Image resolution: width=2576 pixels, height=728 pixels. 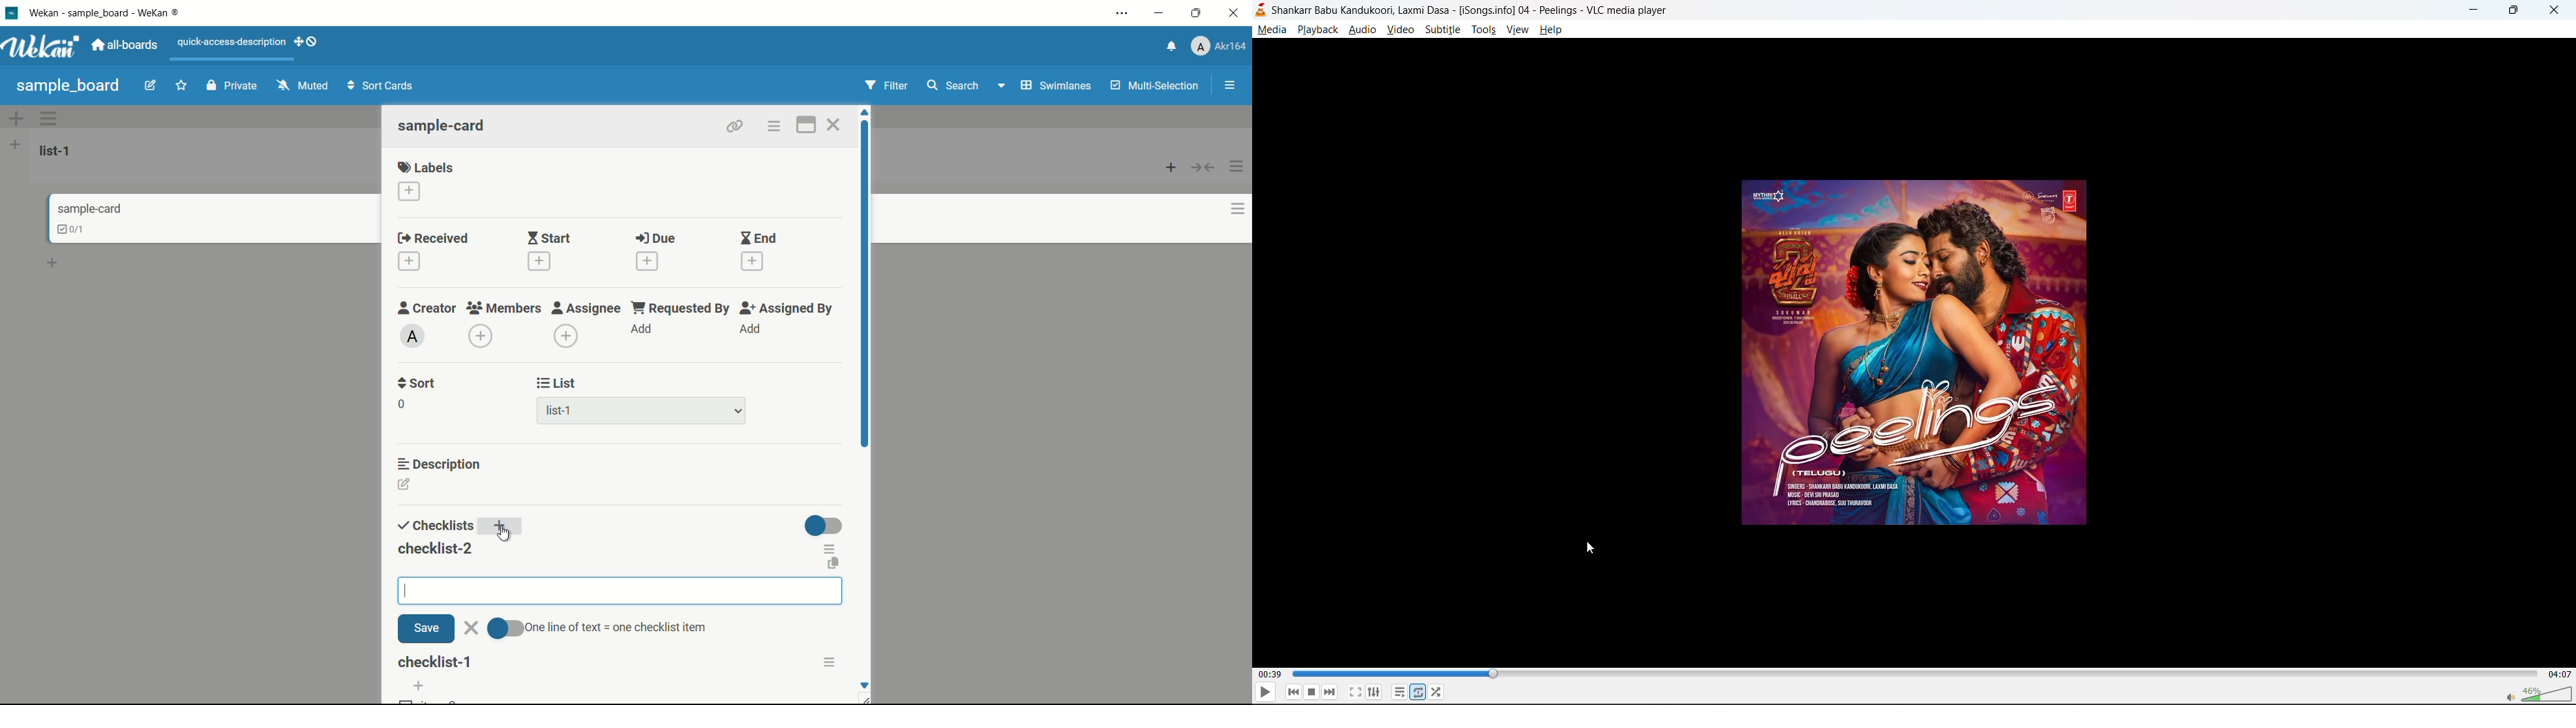 What do you see at coordinates (806, 127) in the screenshot?
I see `maximize card` at bounding box center [806, 127].